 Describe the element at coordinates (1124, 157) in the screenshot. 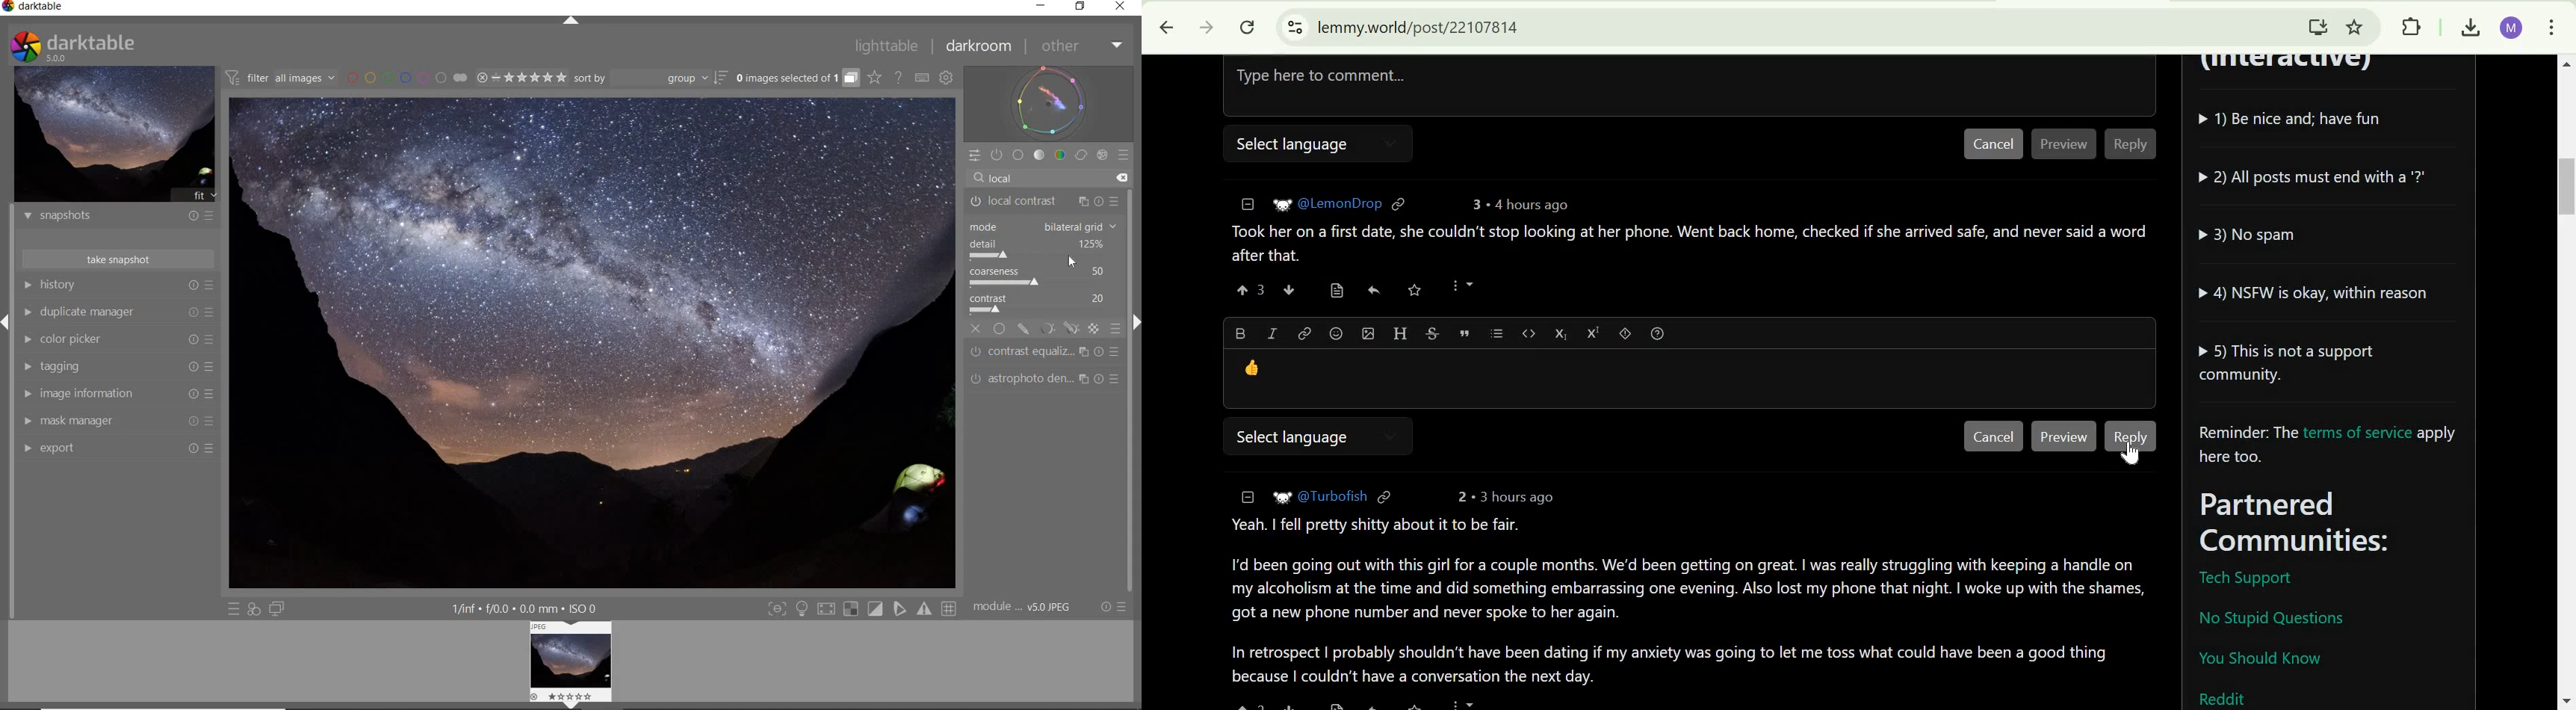

I see `PRESETS` at that location.